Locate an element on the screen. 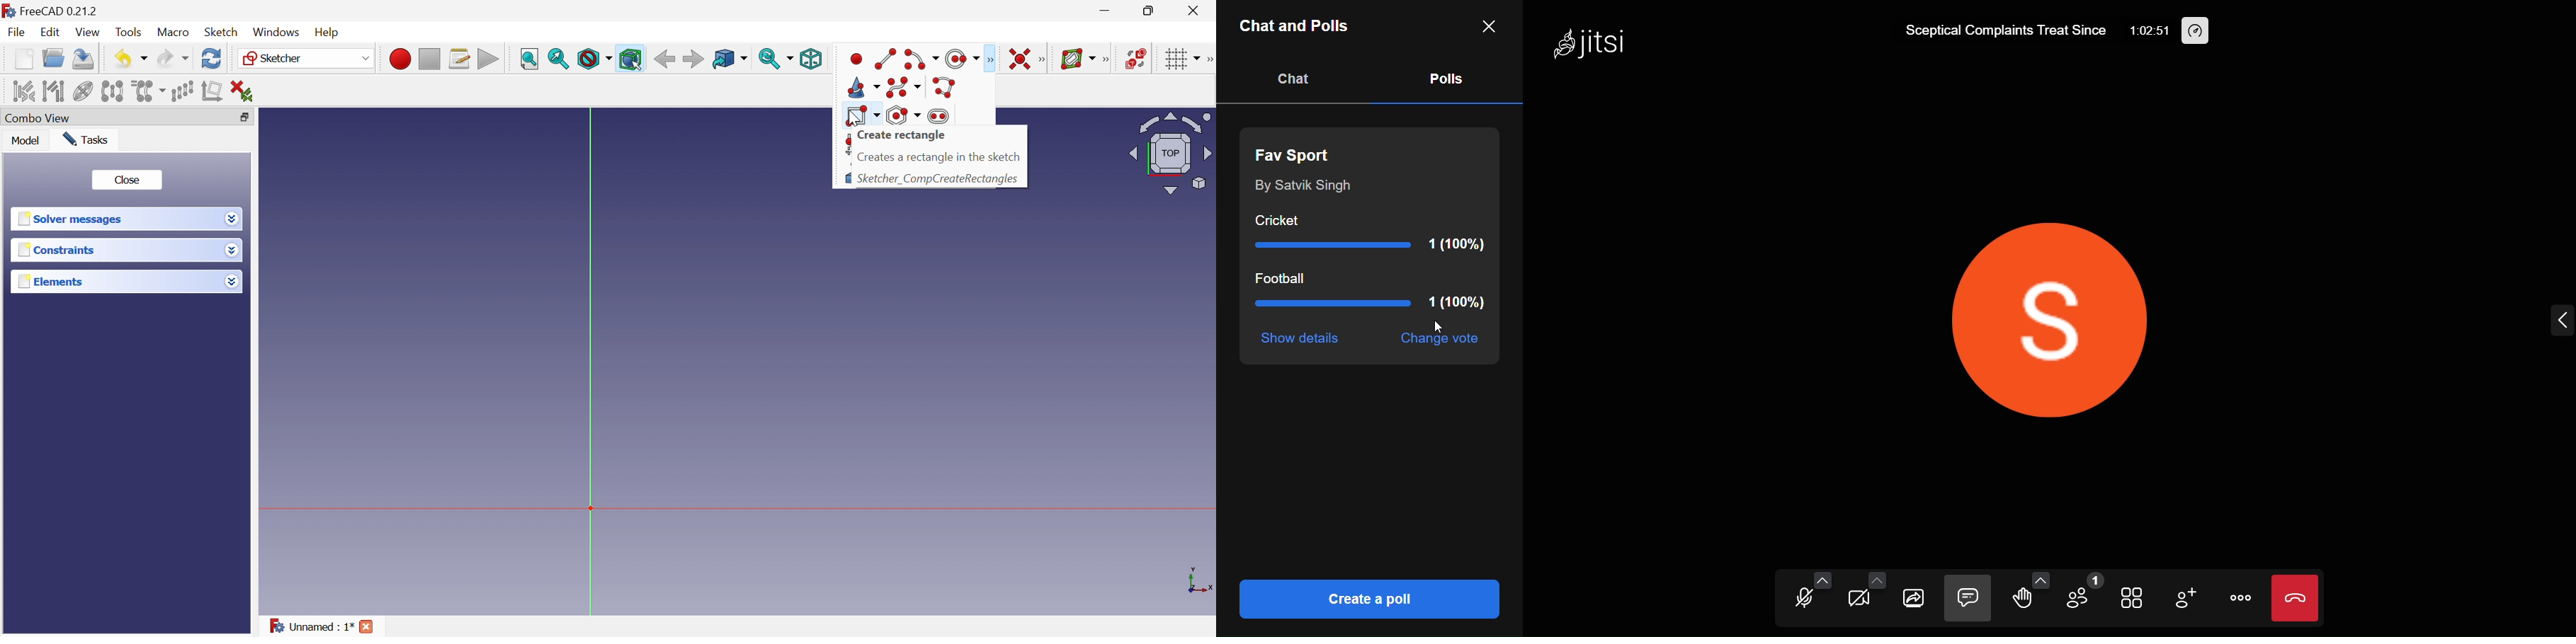 Image resolution: width=2576 pixels, height=644 pixels. Create arc is located at coordinates (922, 59).